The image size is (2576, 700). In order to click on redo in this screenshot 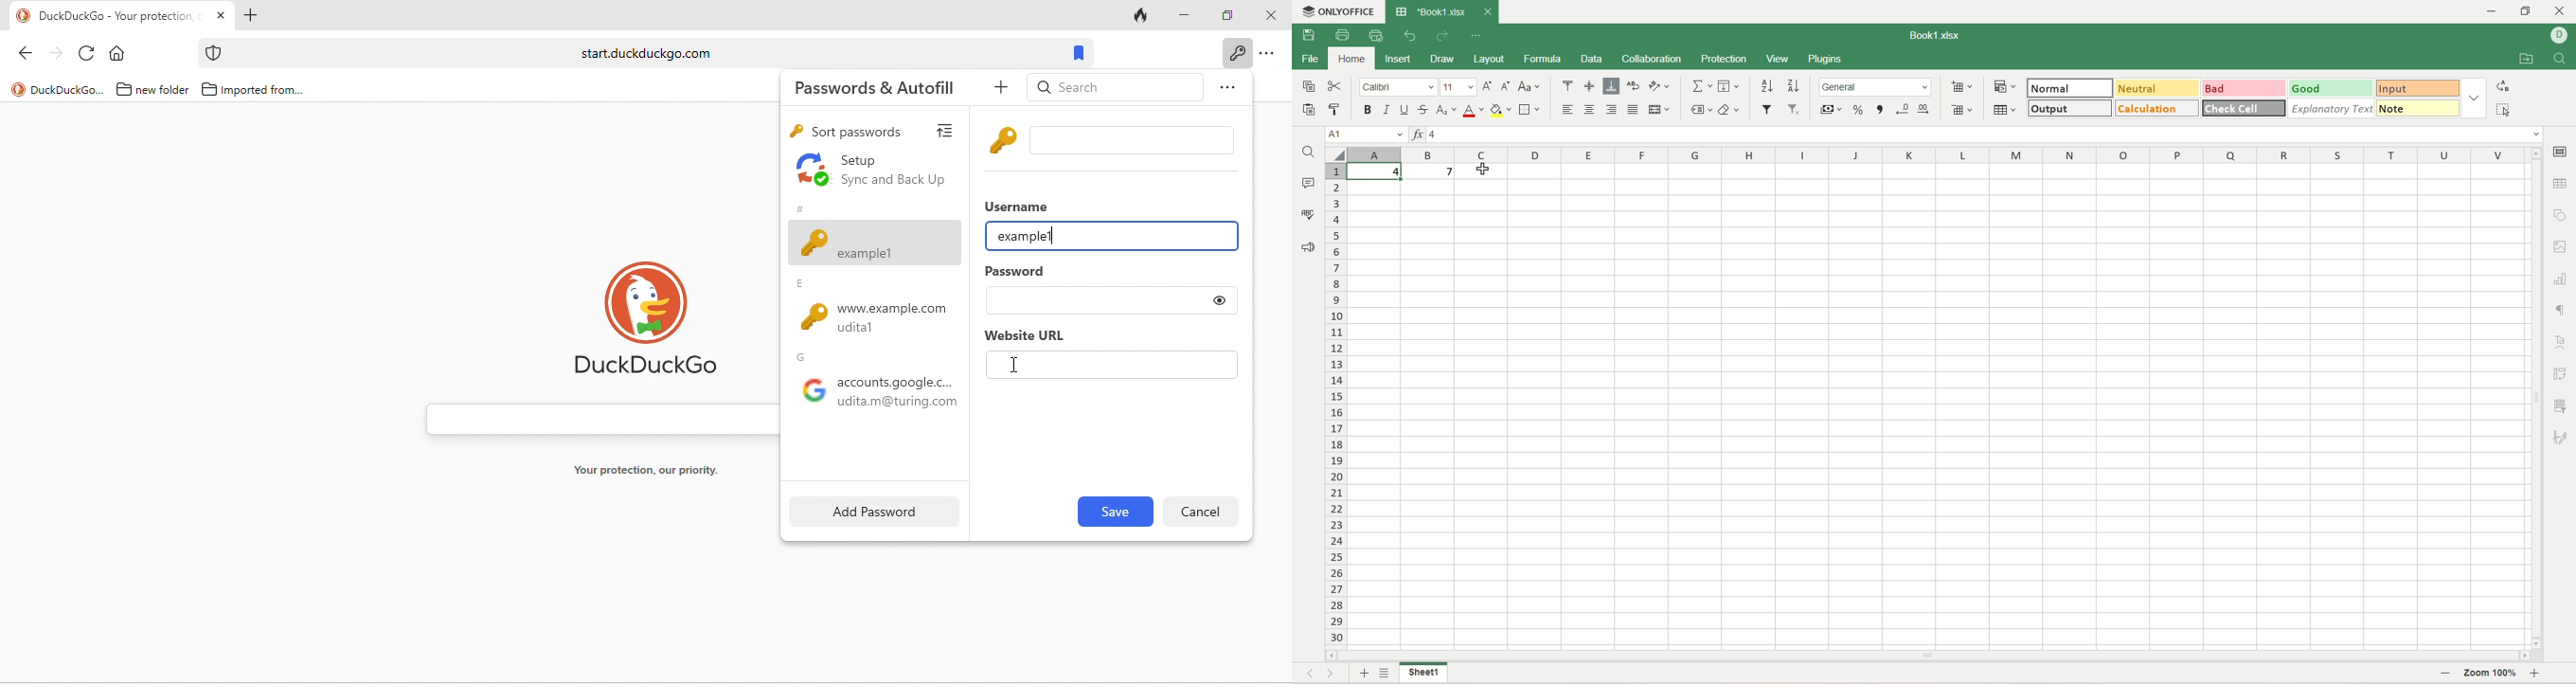, I will do `click(1442, 36)`.